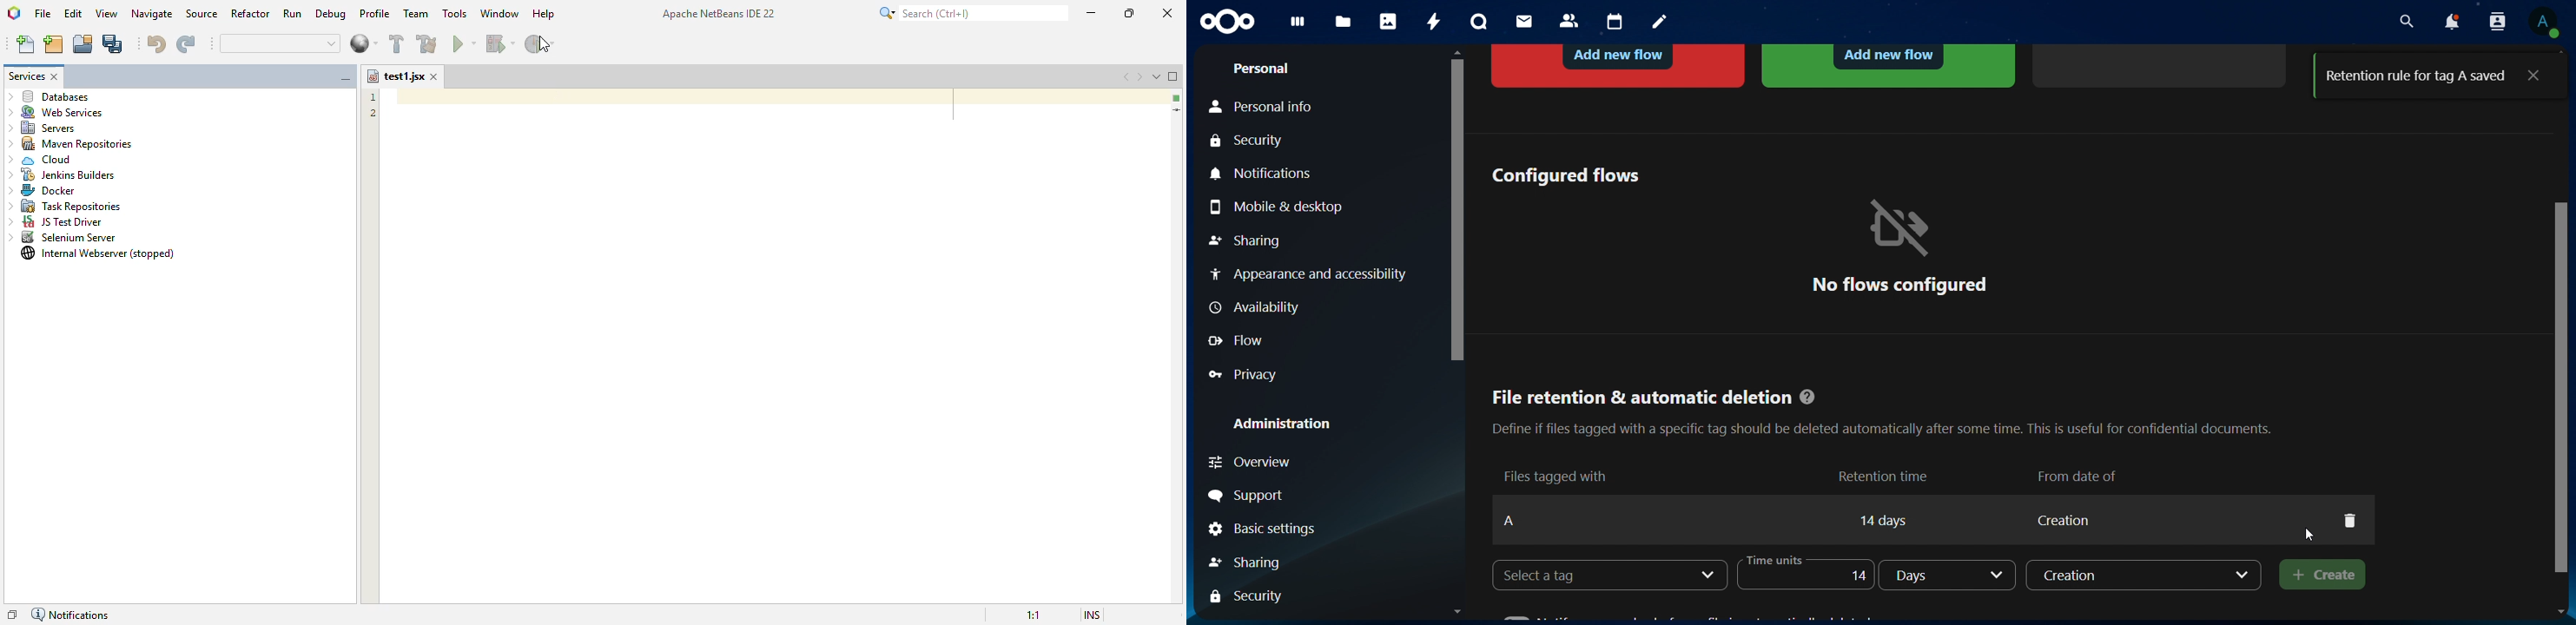  What do you see at coordinates (1229, 22) in the screenshot?
I see `icon` at bounding box center [1229, 22].